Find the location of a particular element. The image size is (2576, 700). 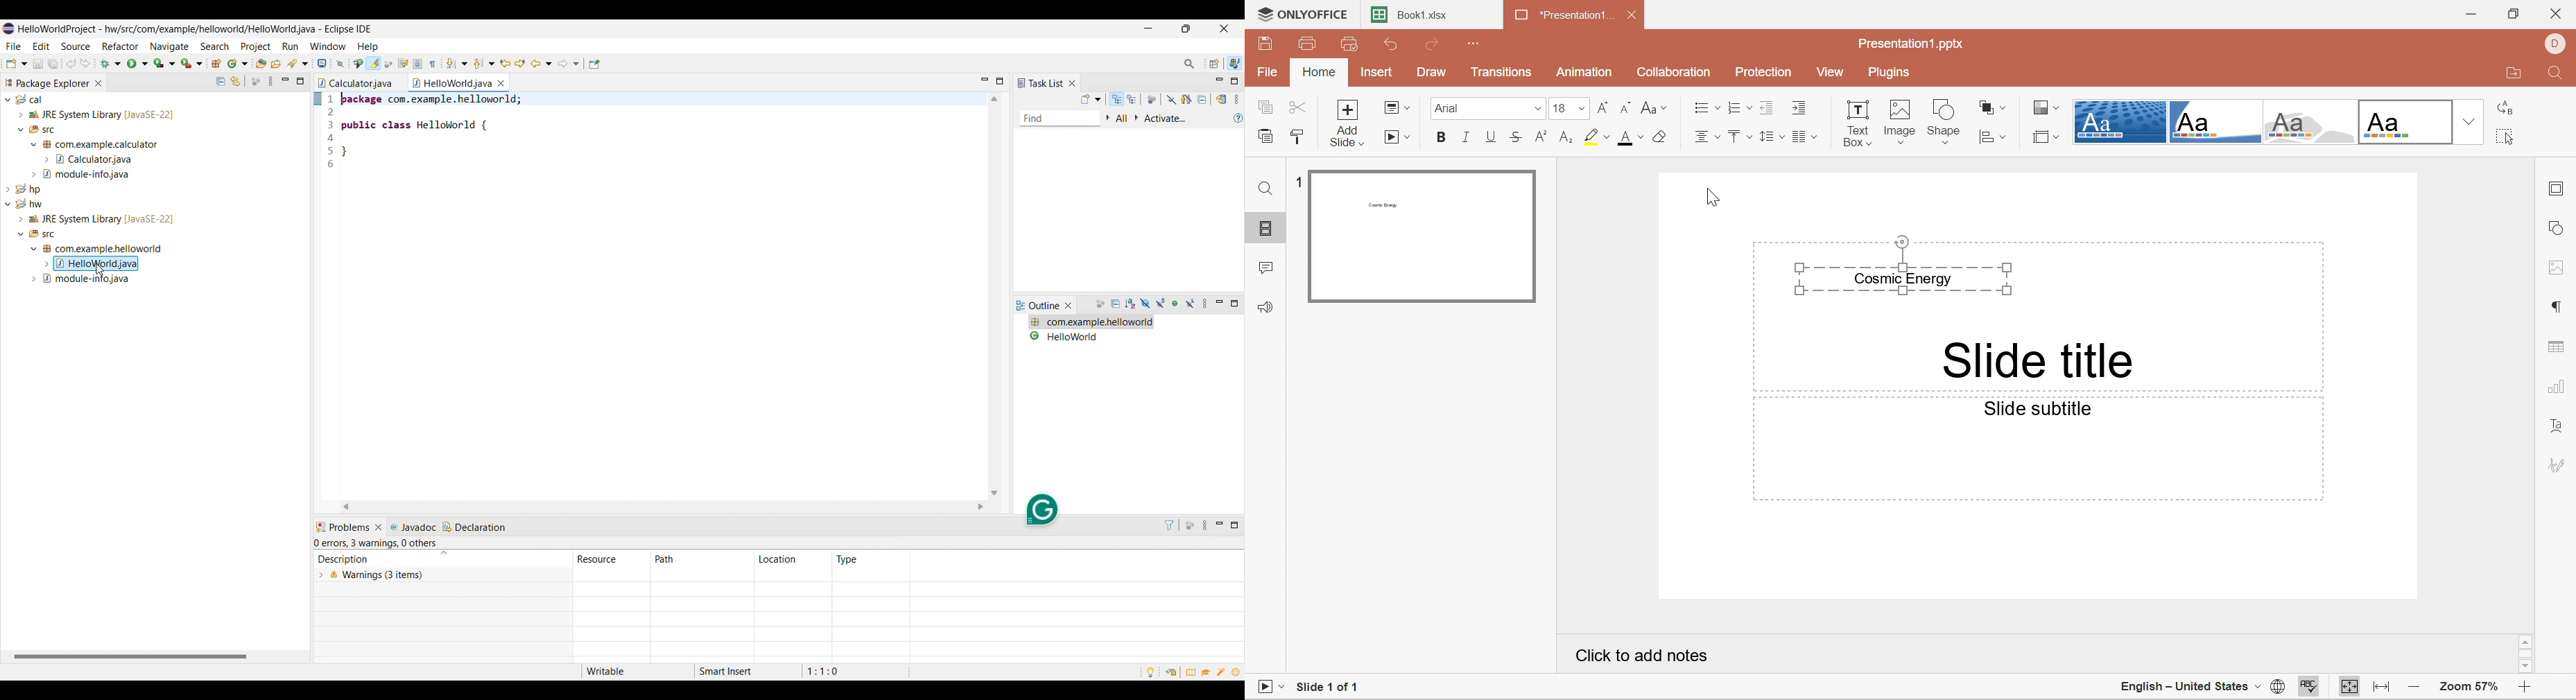

Image is located at coordinates (1901, 123).